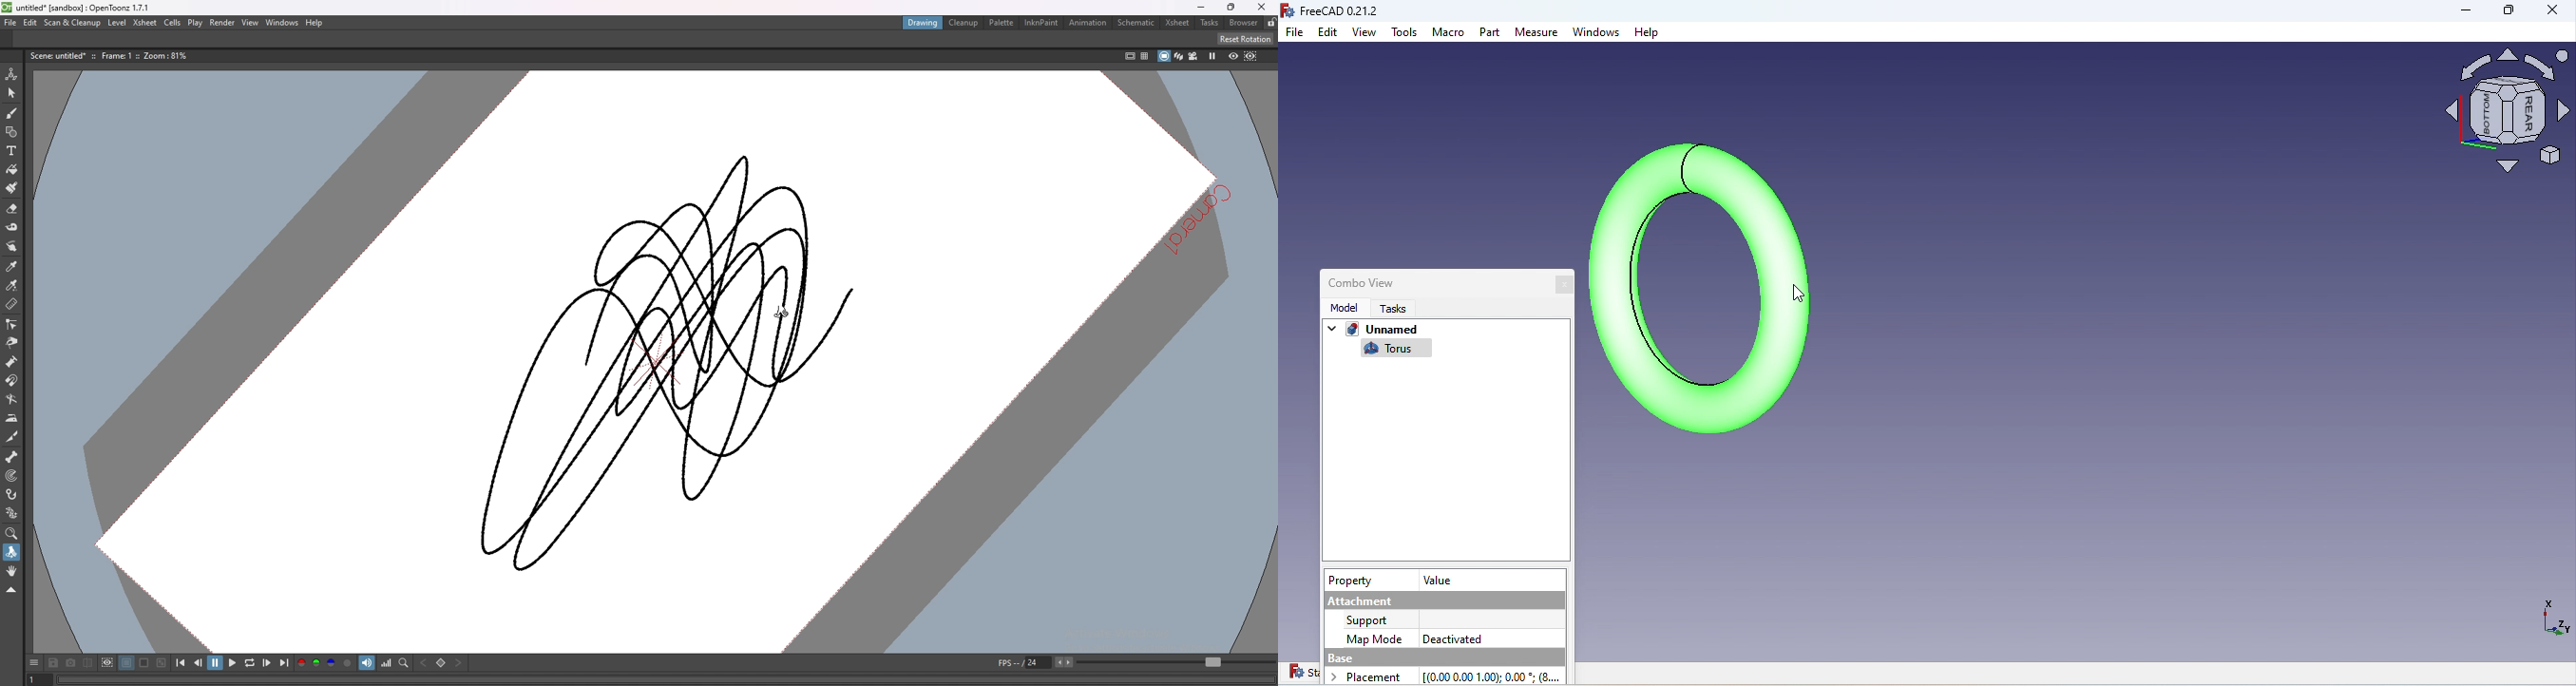  Describe the element at coordinates (11, 456) in the screenshot. I see `skeleton` at that location.